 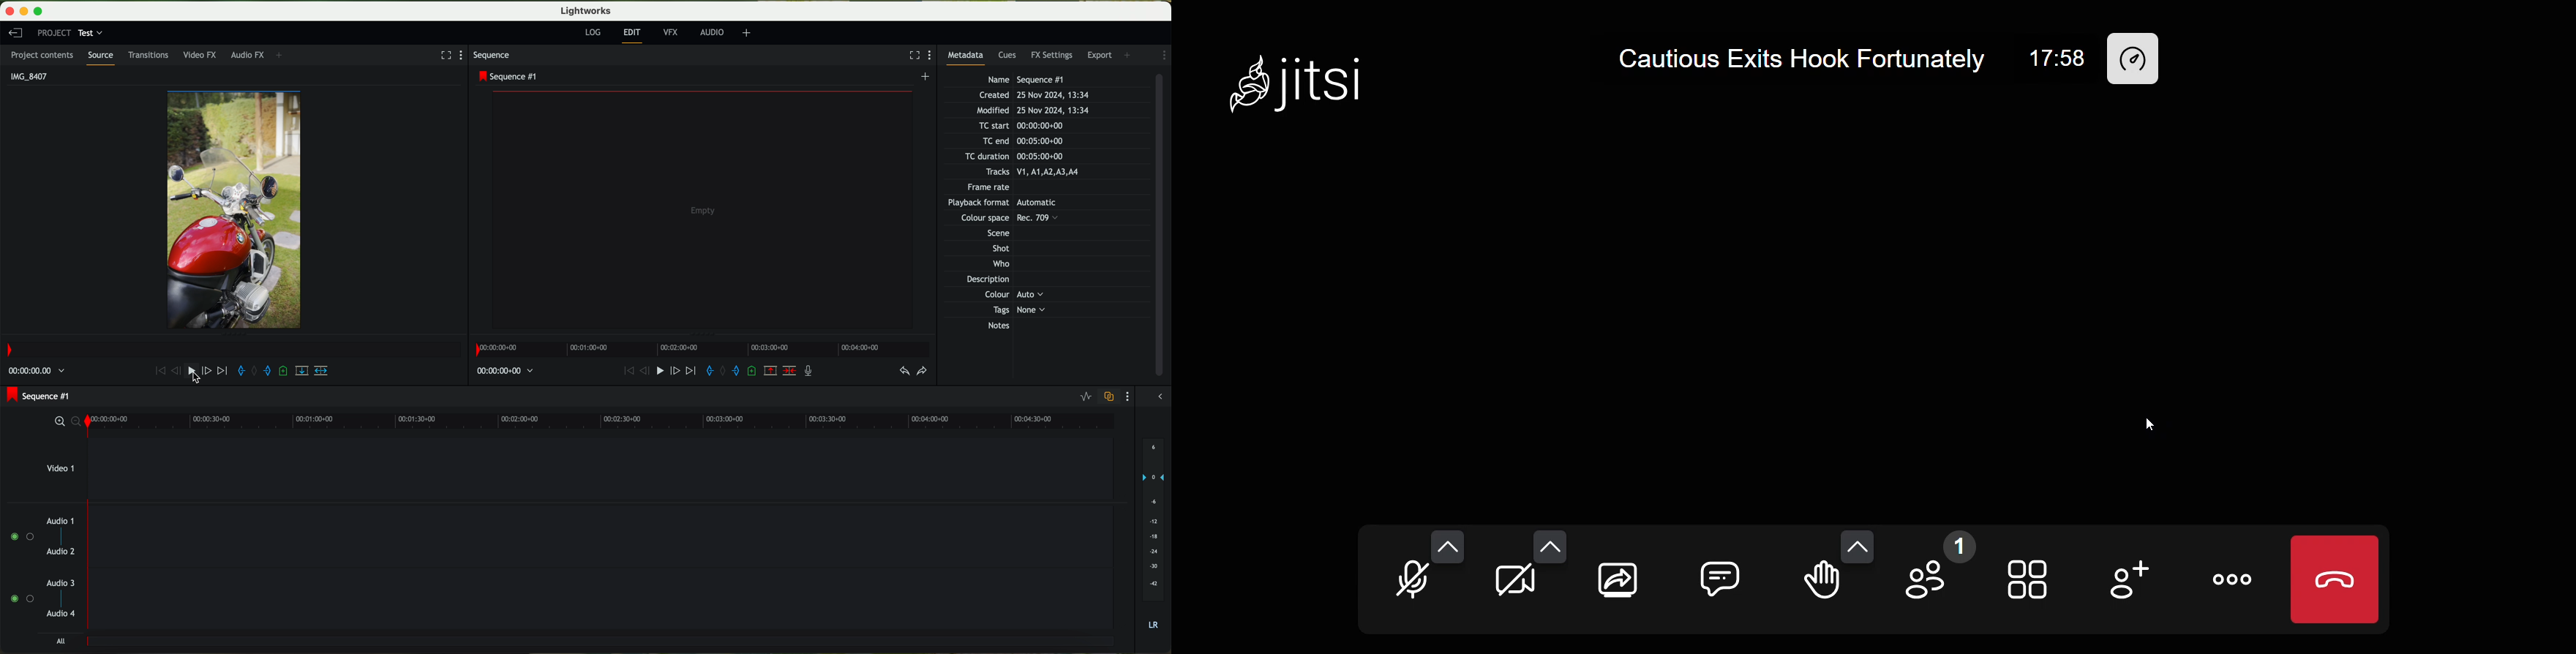 I want to click on VFX, so click(x=673, y=34).